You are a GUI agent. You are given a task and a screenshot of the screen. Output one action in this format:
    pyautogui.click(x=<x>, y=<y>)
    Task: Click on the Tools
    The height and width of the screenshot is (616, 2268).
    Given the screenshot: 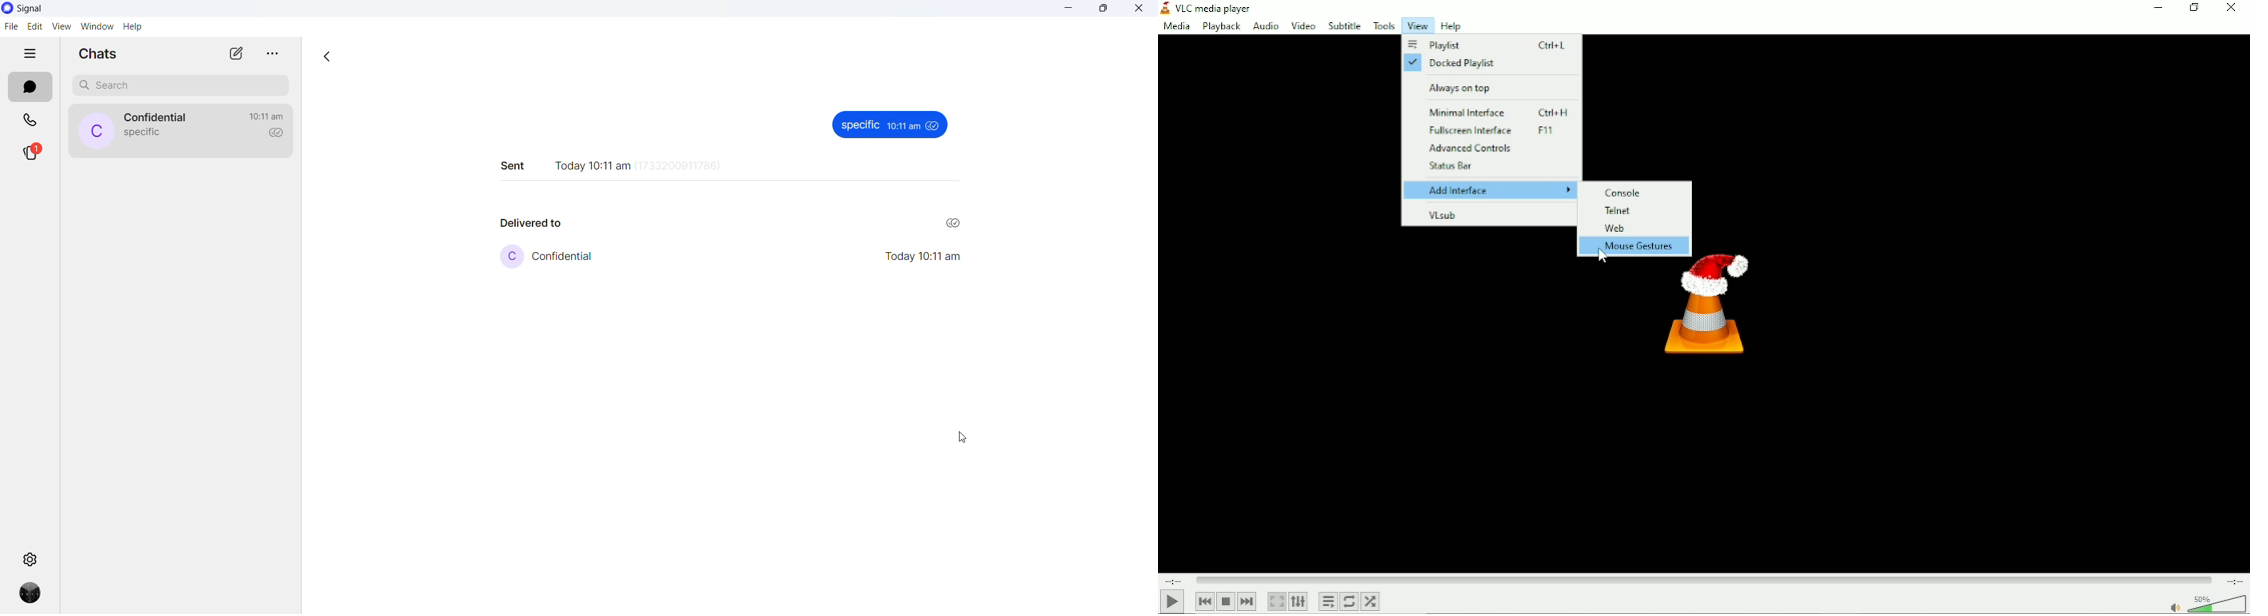 What is the action you would take?
    pyautogui.click(x=1384, y=23)
    